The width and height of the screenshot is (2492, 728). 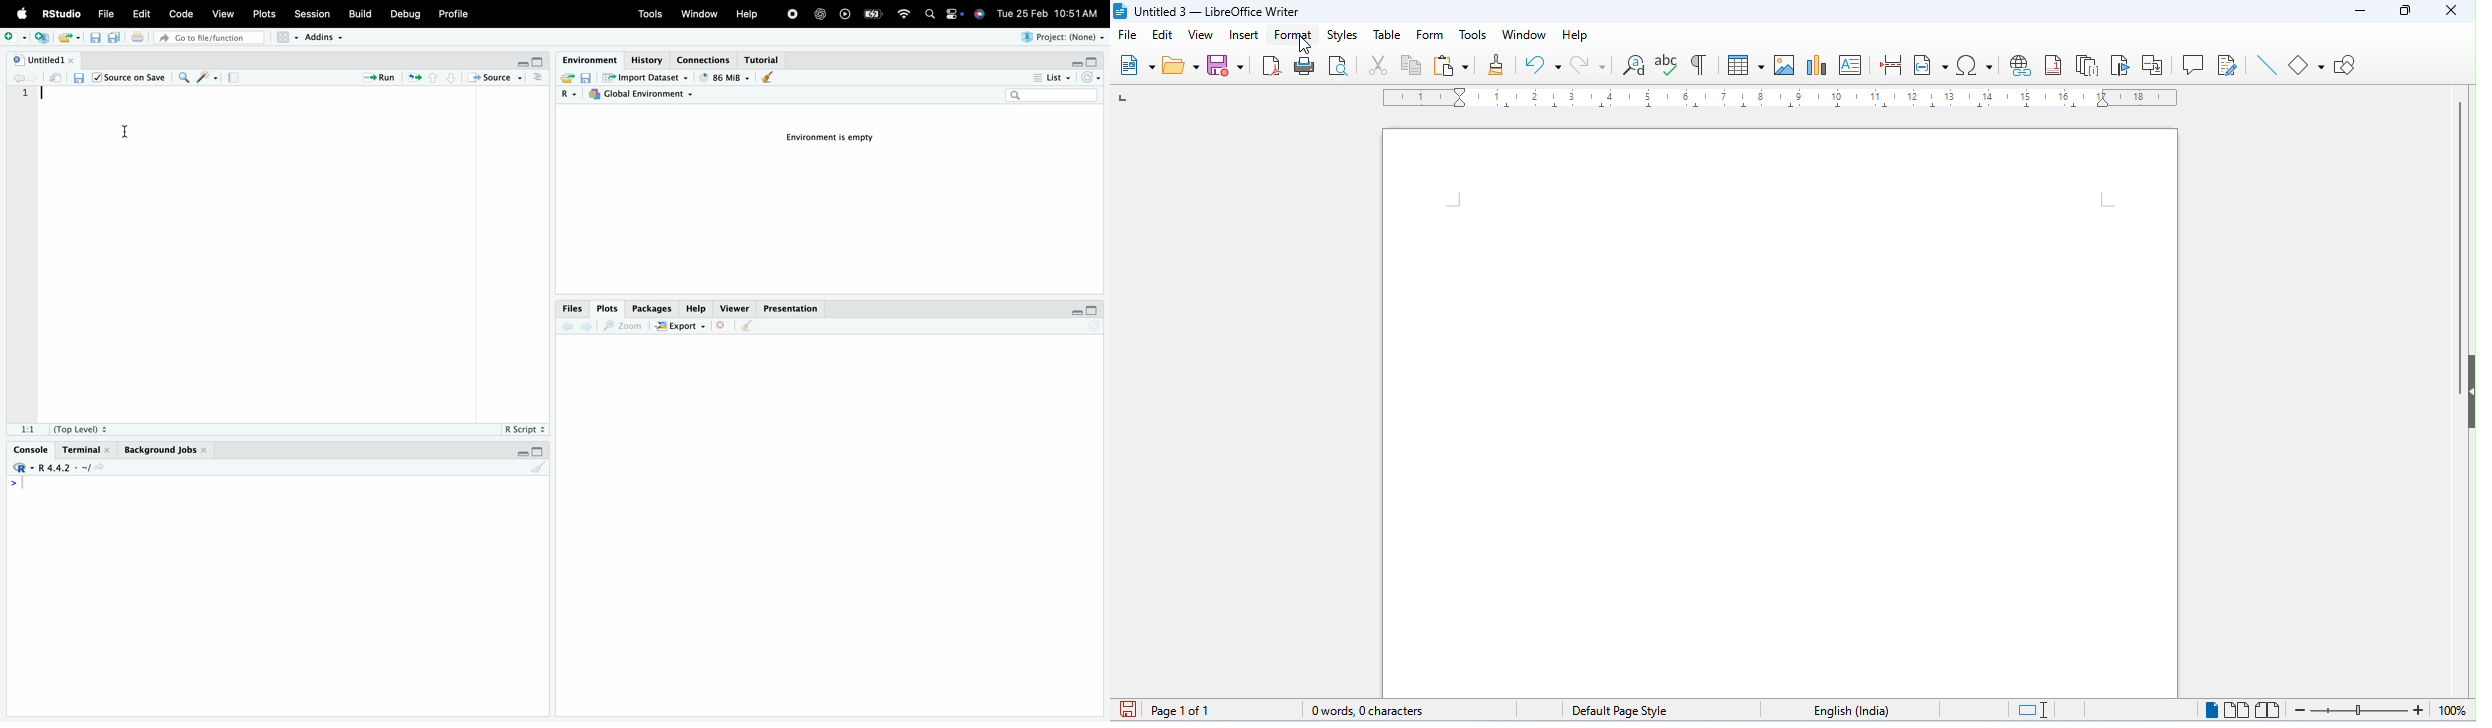 What do you see at coordinates (2054, 65) in the screenshot?
I see `insert foot note` at bounding box center [2054, 65].